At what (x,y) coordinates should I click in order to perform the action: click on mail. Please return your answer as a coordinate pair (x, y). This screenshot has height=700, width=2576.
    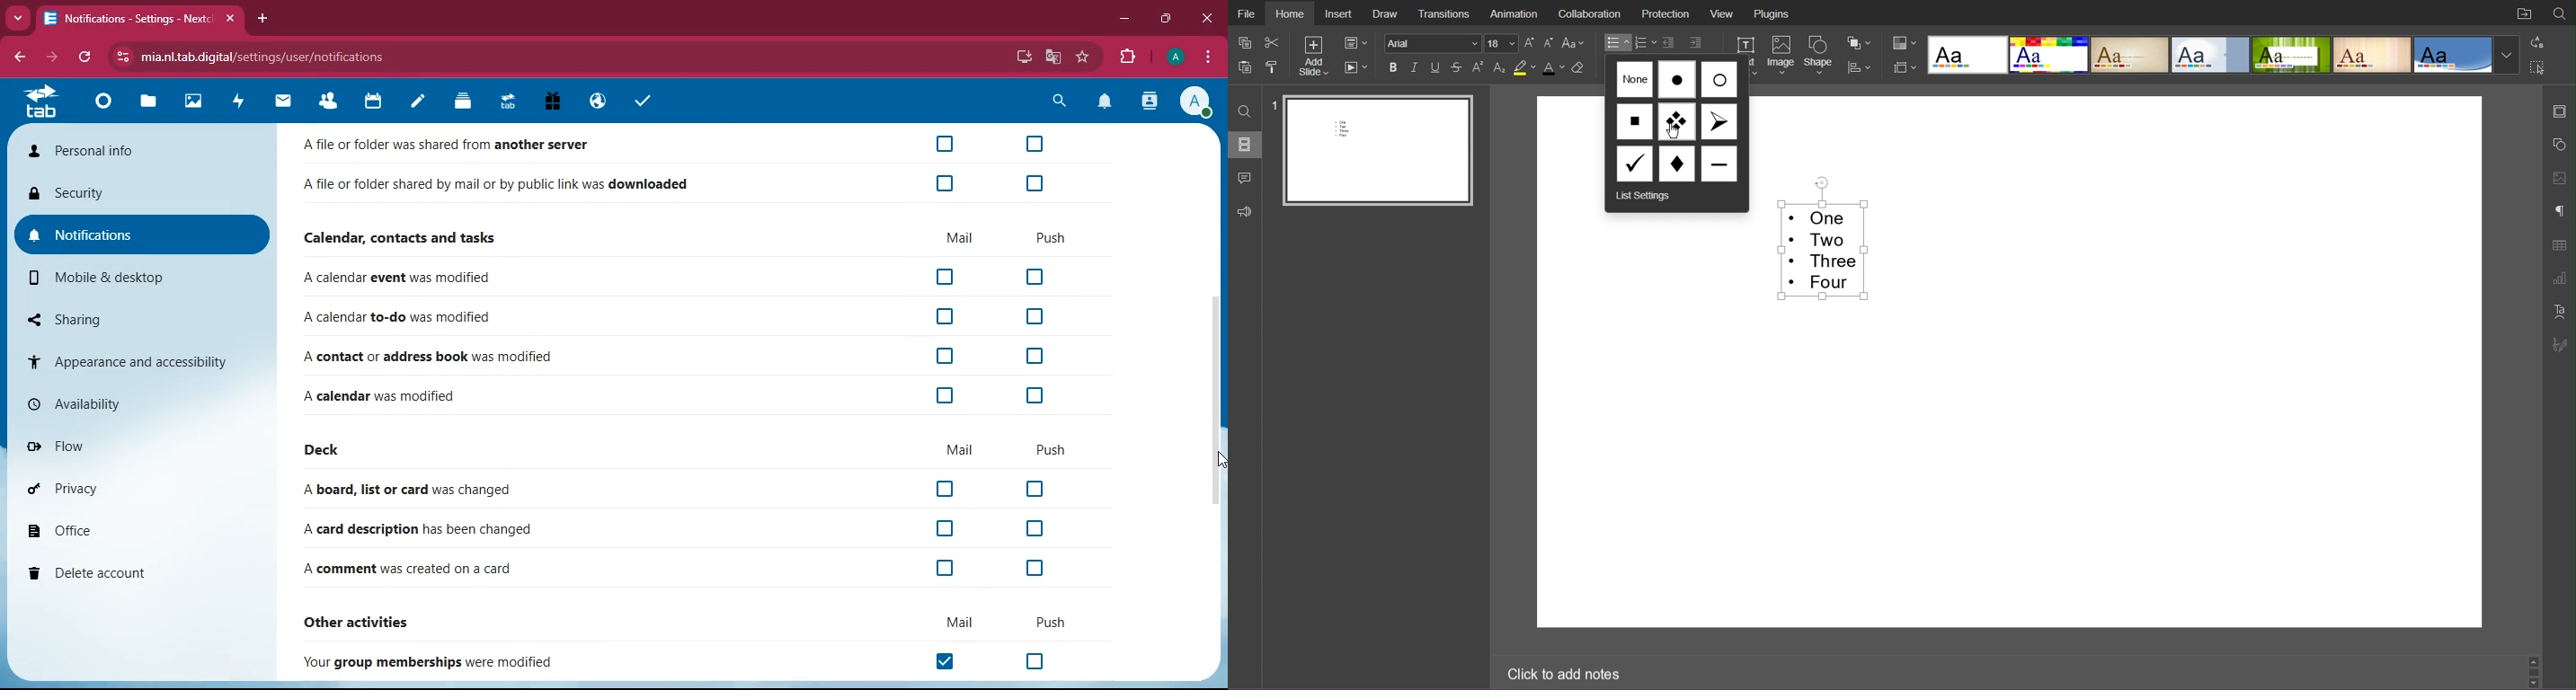
    Looking at the image, I should click on (283, 101).